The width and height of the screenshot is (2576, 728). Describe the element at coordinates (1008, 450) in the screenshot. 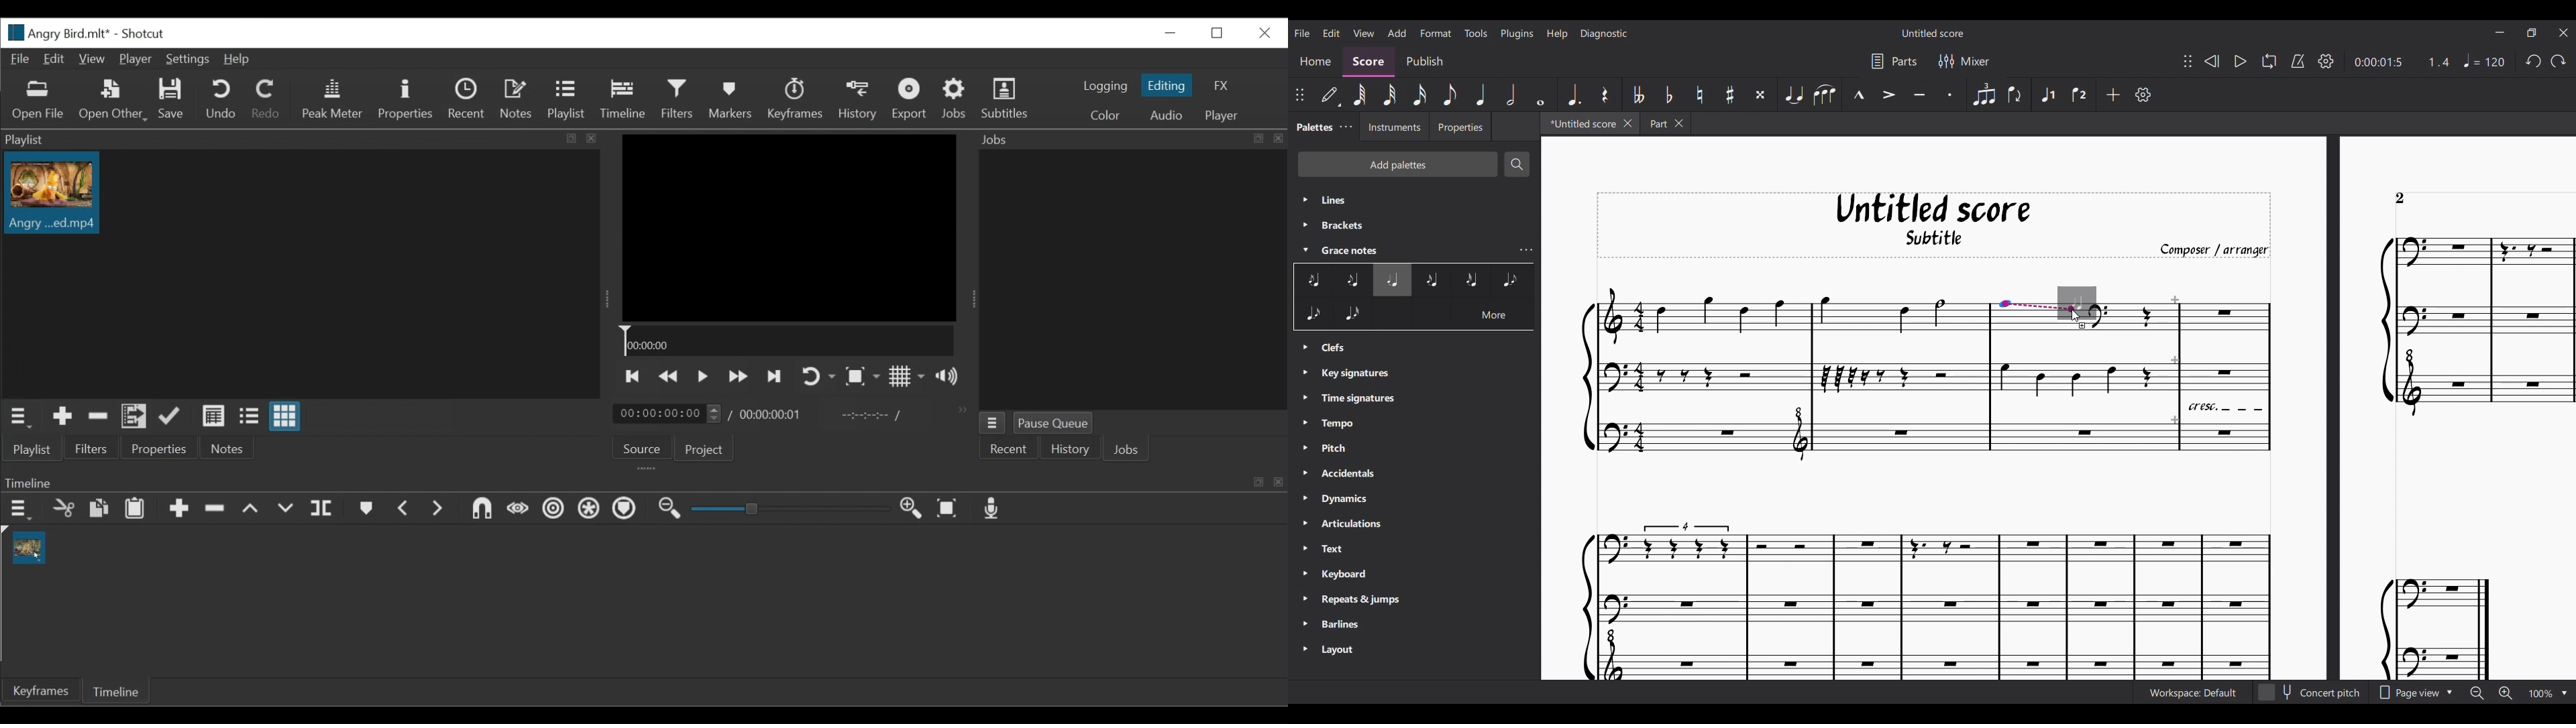

I see `Recent` at that location.